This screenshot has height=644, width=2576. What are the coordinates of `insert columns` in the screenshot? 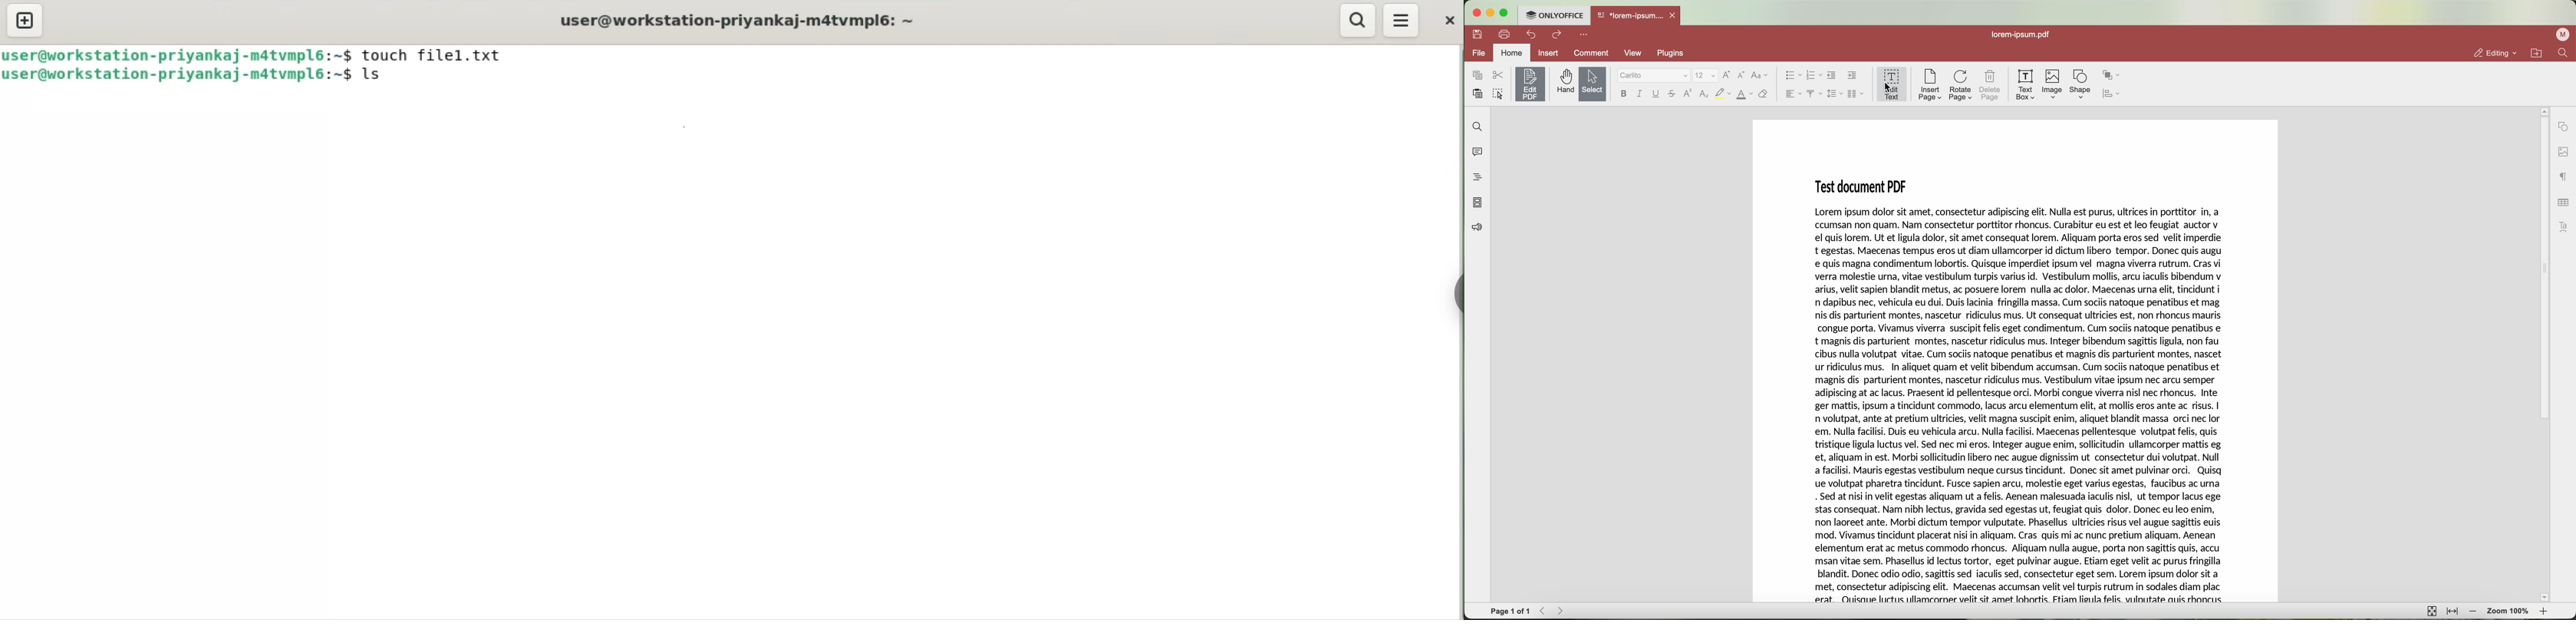 It's located at (1855, 94).